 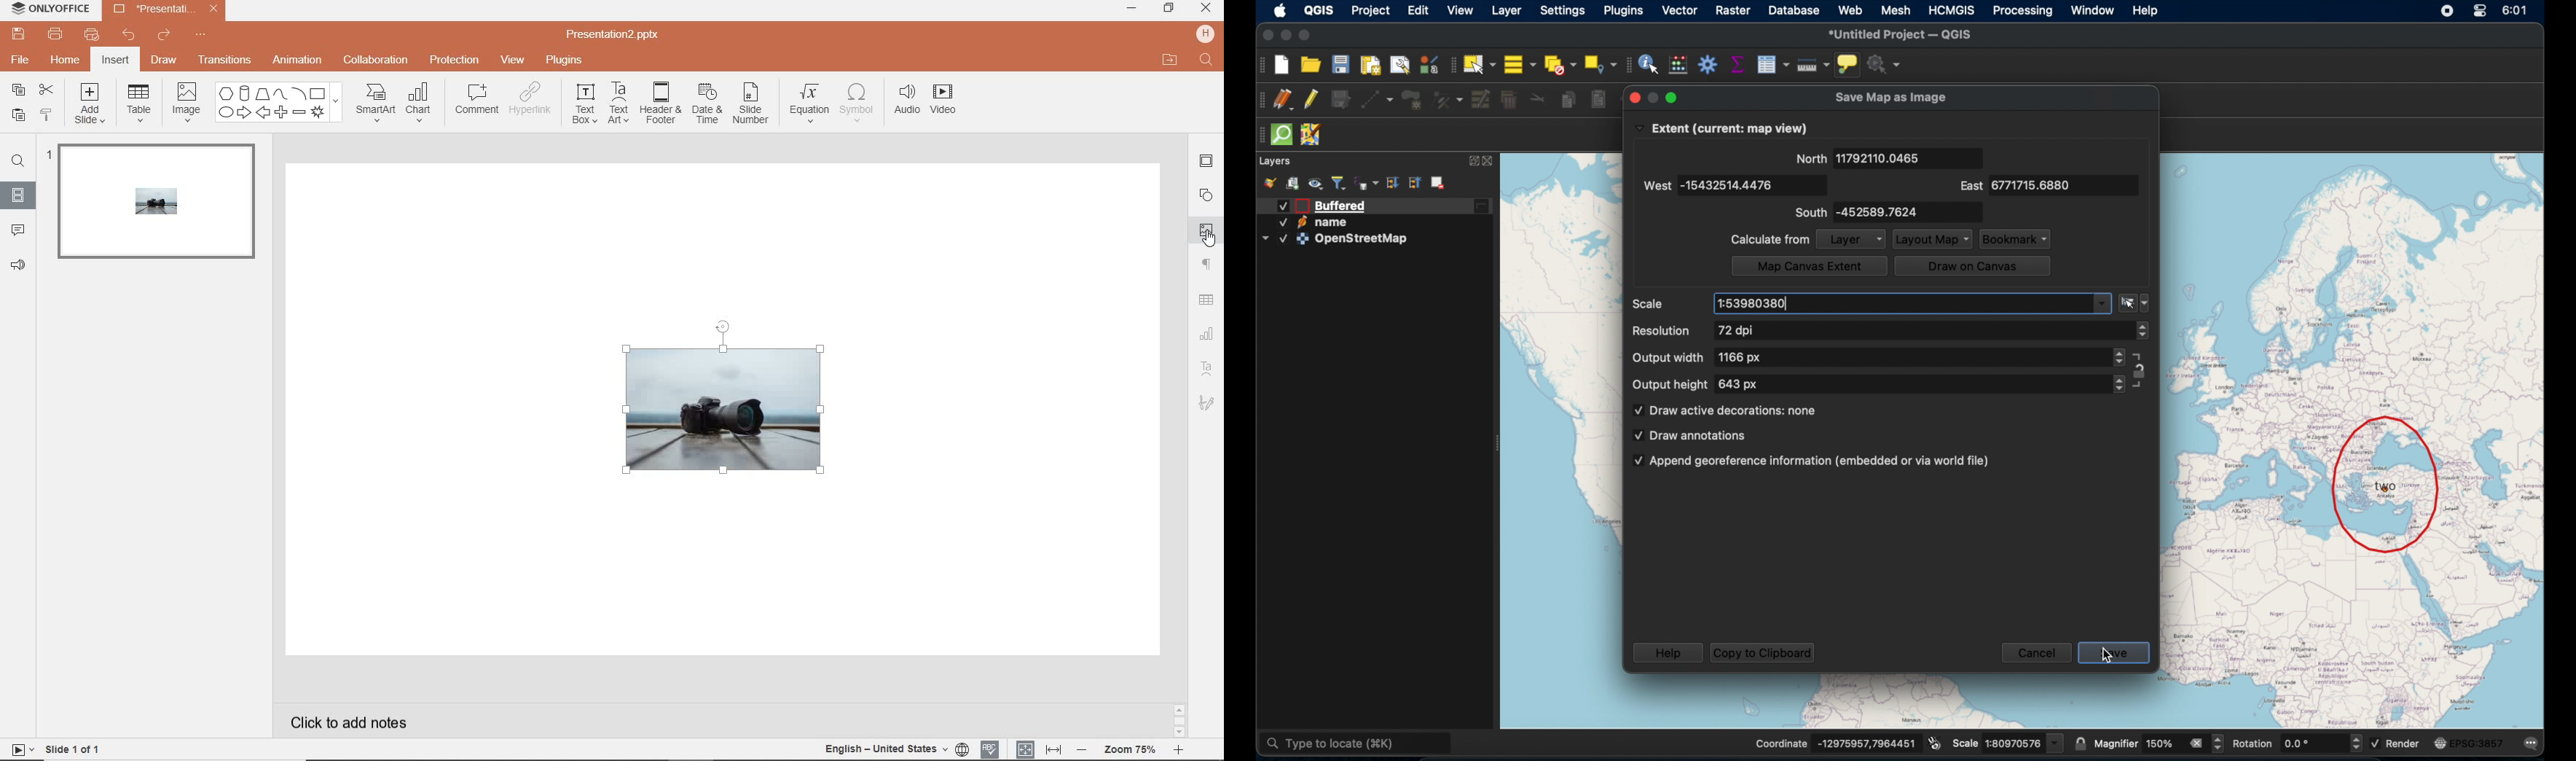 I want to click on draw on canvas, so click(x=1971, y=266).